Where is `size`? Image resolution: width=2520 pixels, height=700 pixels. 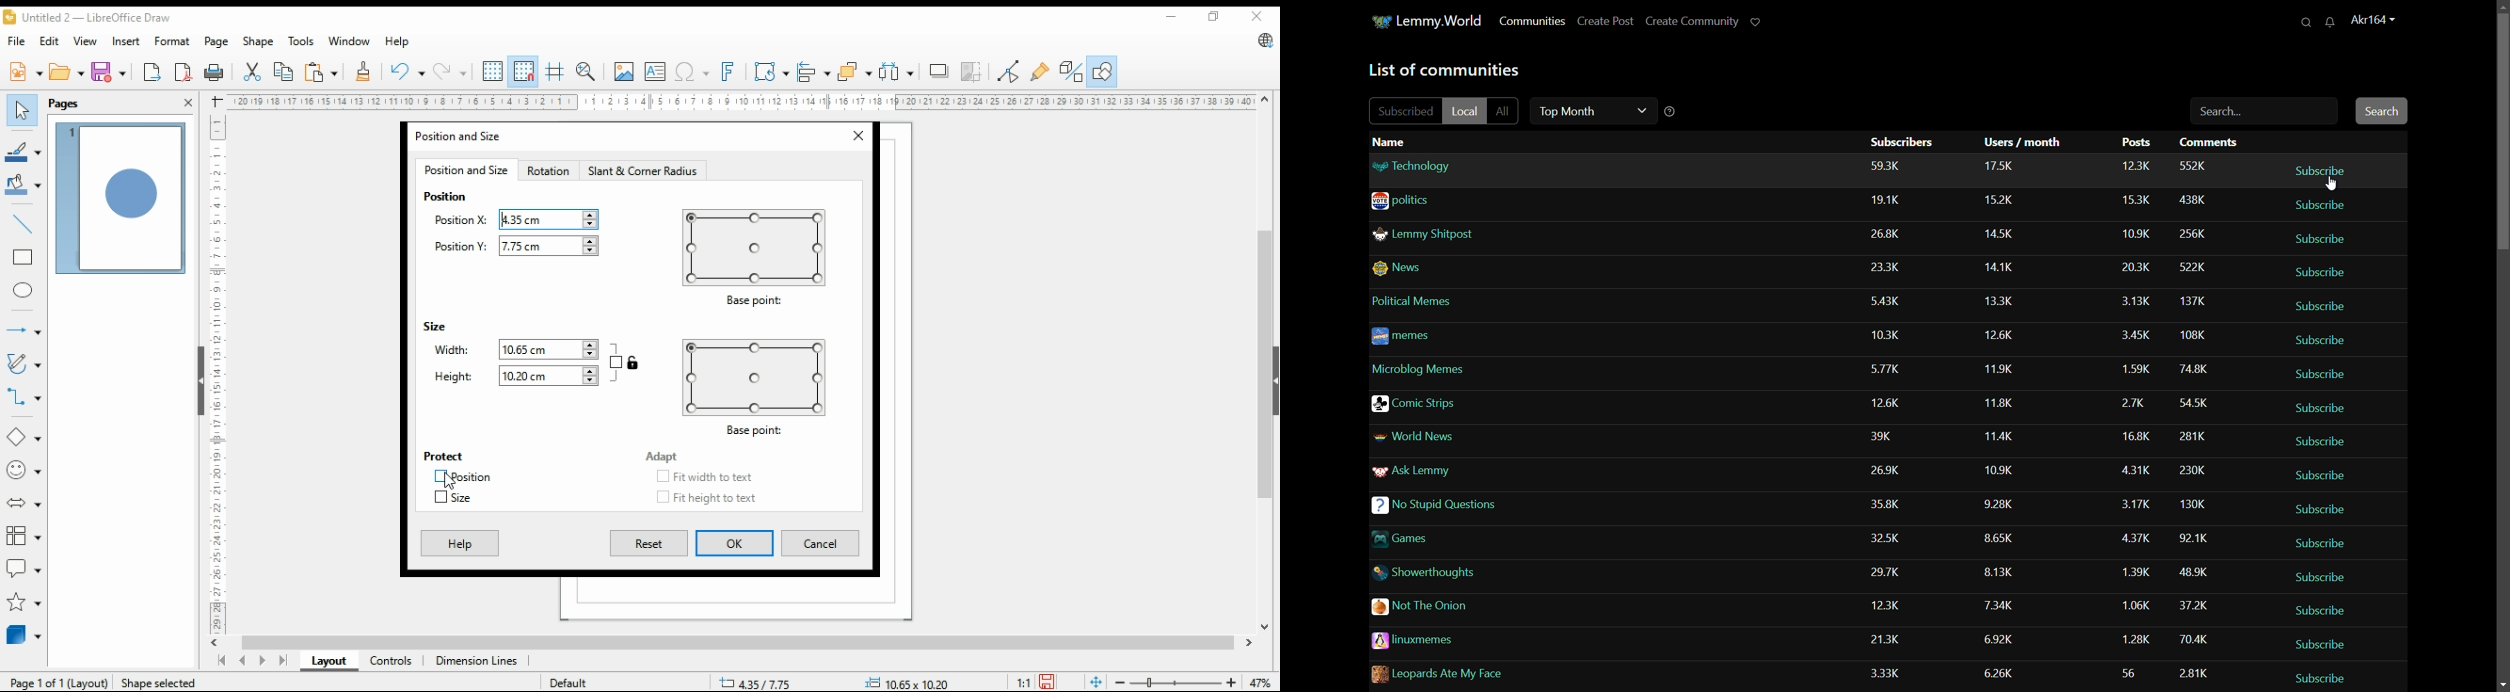 size is located at coordinates (459, 499).